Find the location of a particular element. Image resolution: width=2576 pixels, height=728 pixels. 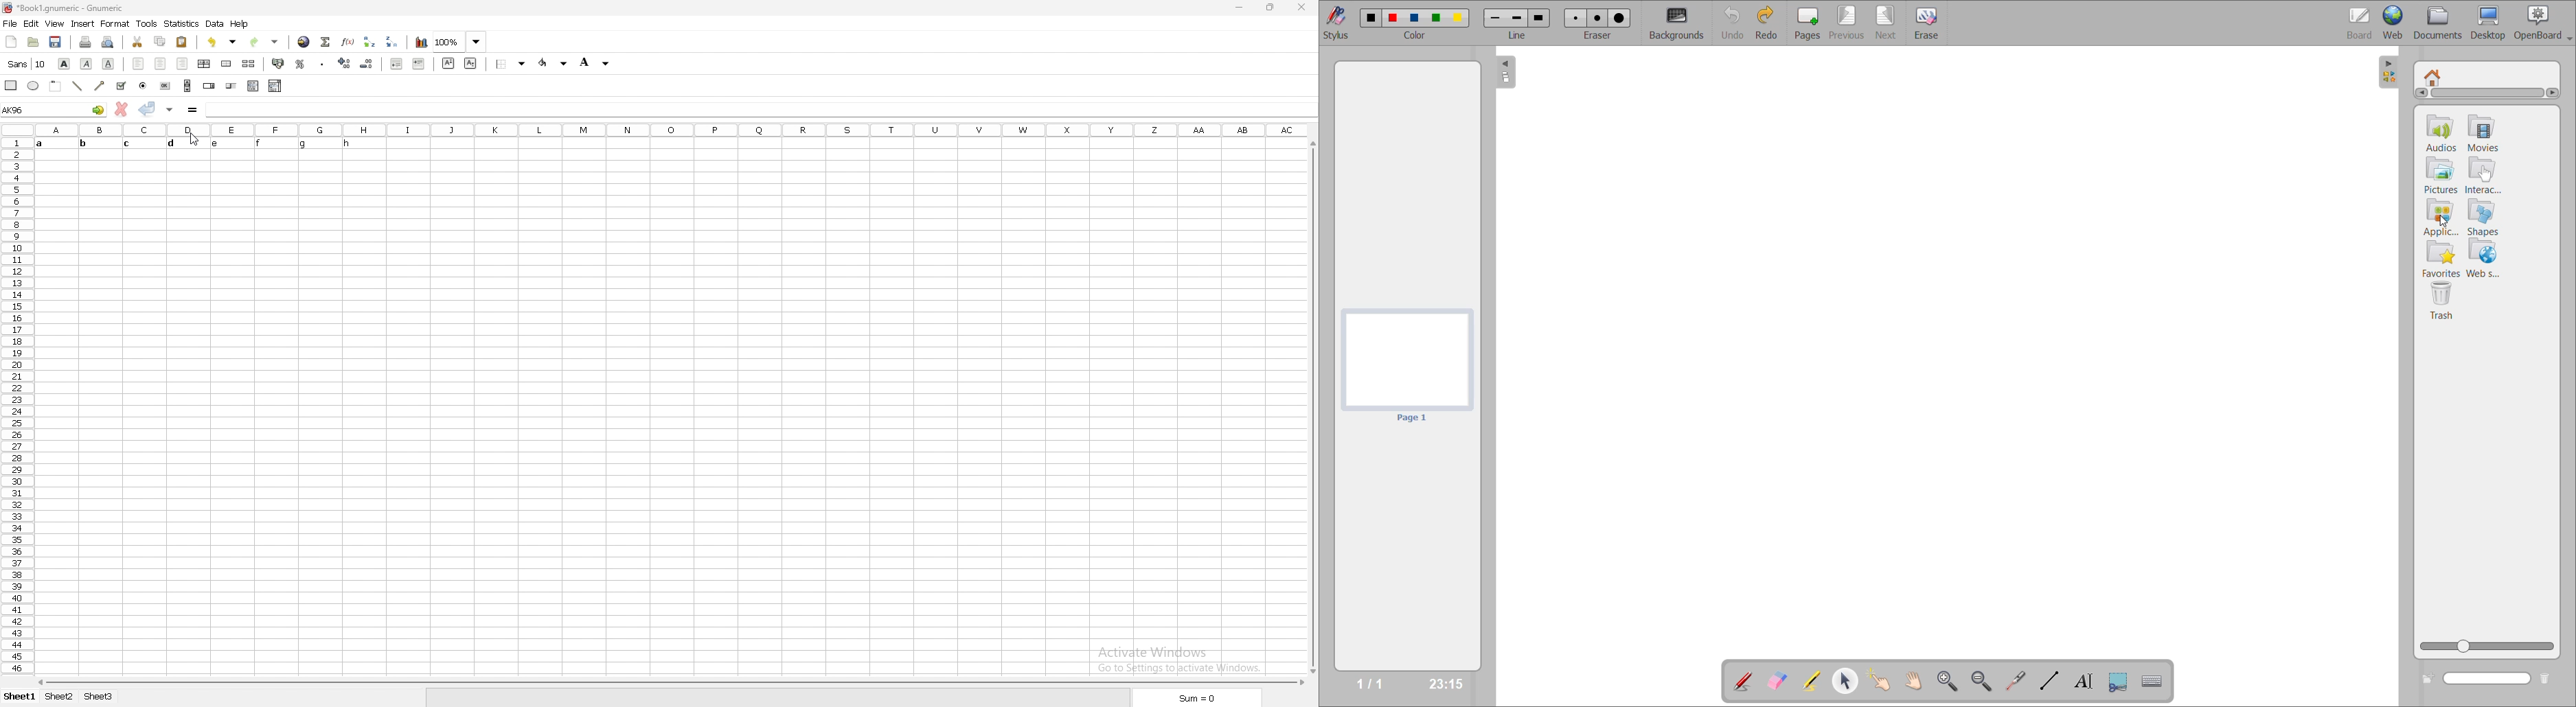

sum is located at coordinates (1196, 698).